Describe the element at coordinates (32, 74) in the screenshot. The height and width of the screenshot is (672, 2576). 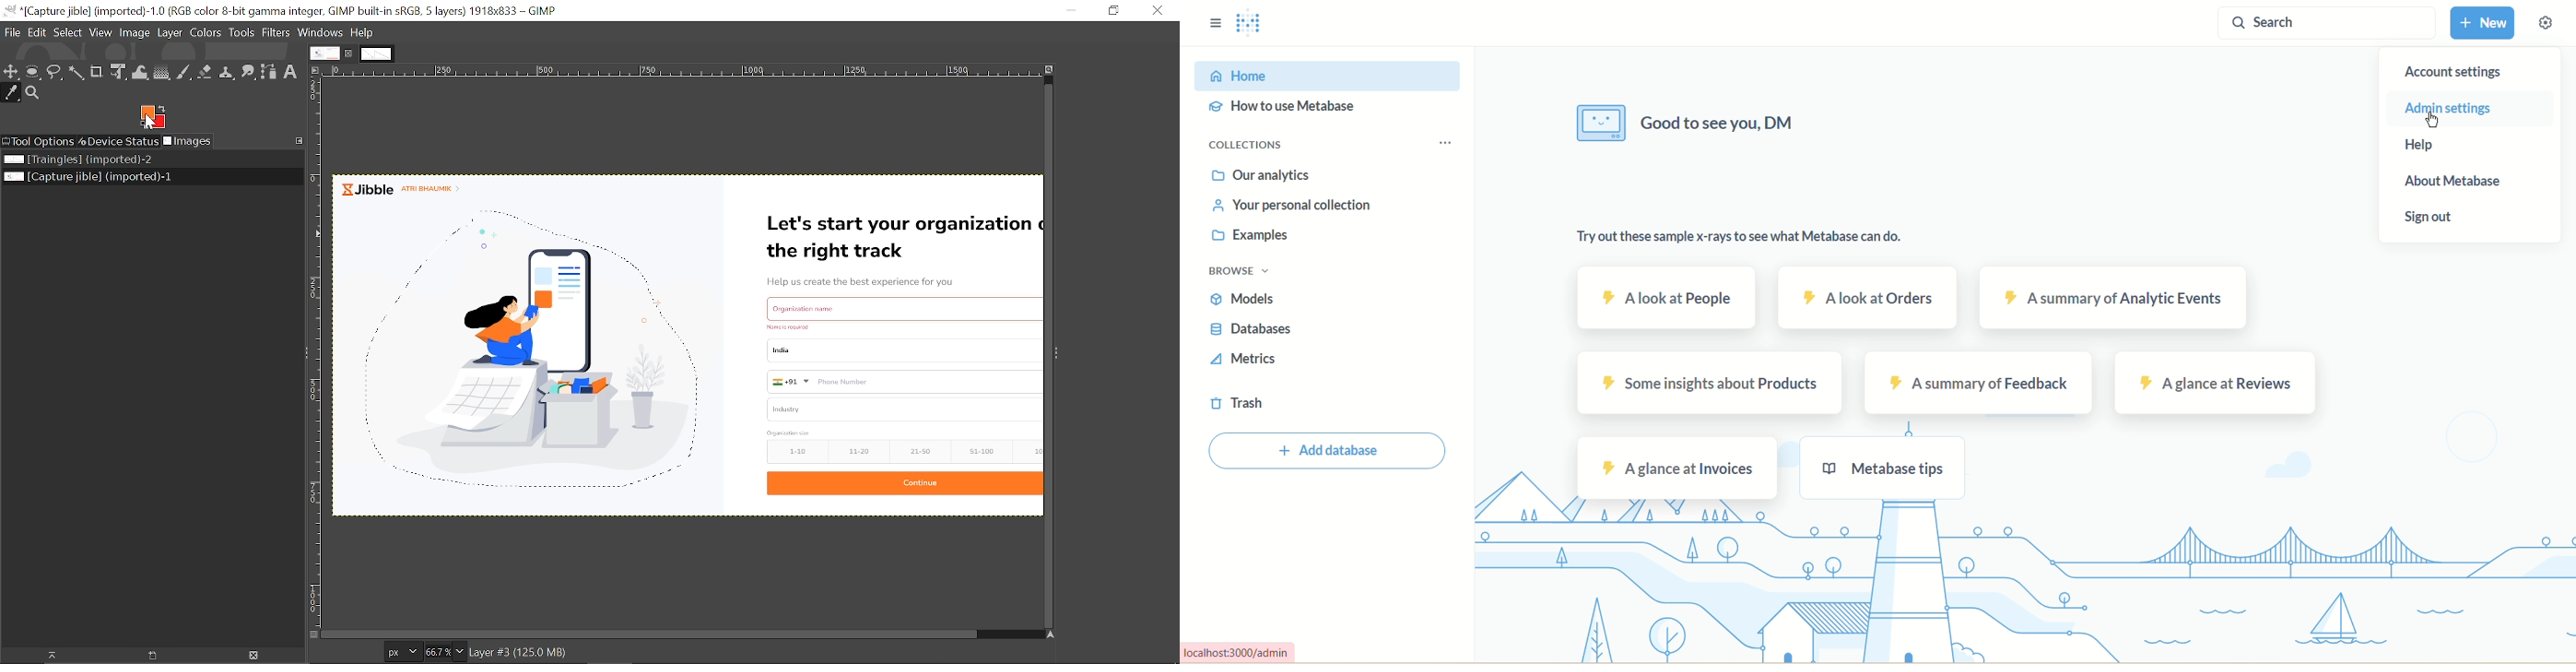
I see `Ellipse select tool` at that location.